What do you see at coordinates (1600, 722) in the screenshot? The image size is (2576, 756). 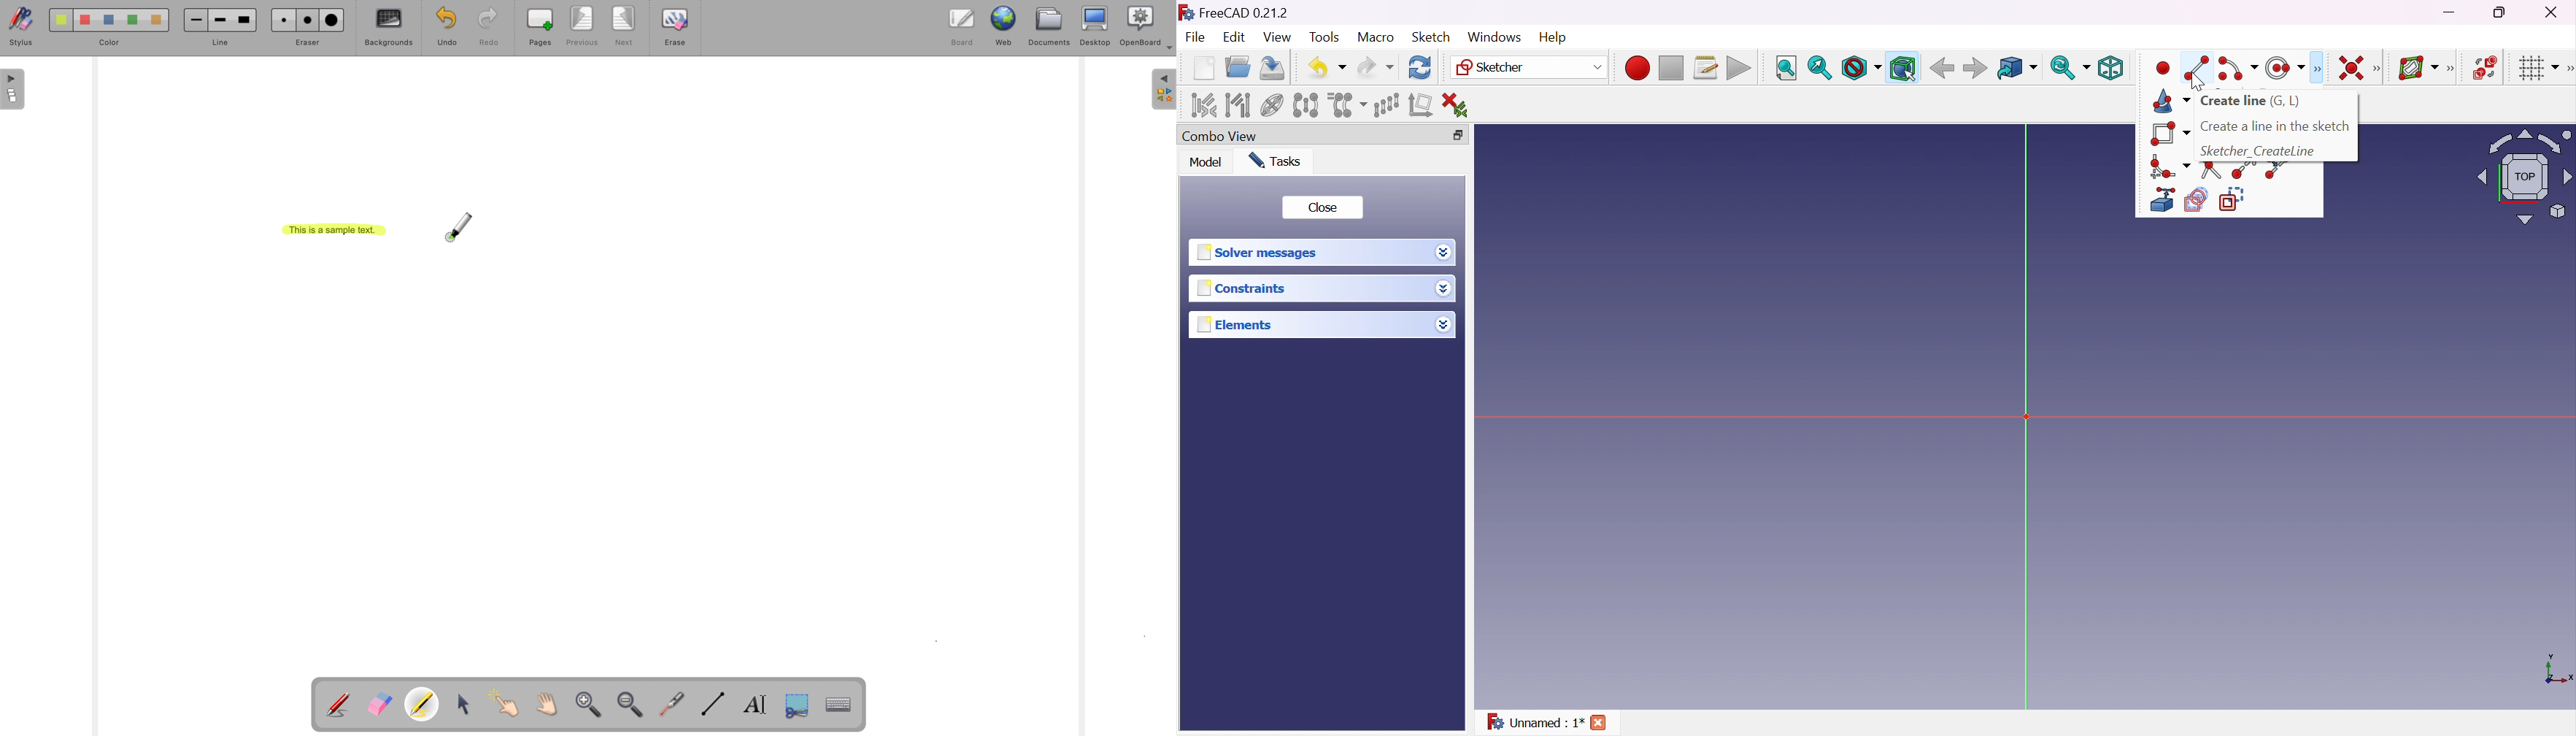 I see `Close` at bounding box center [1600, 722].